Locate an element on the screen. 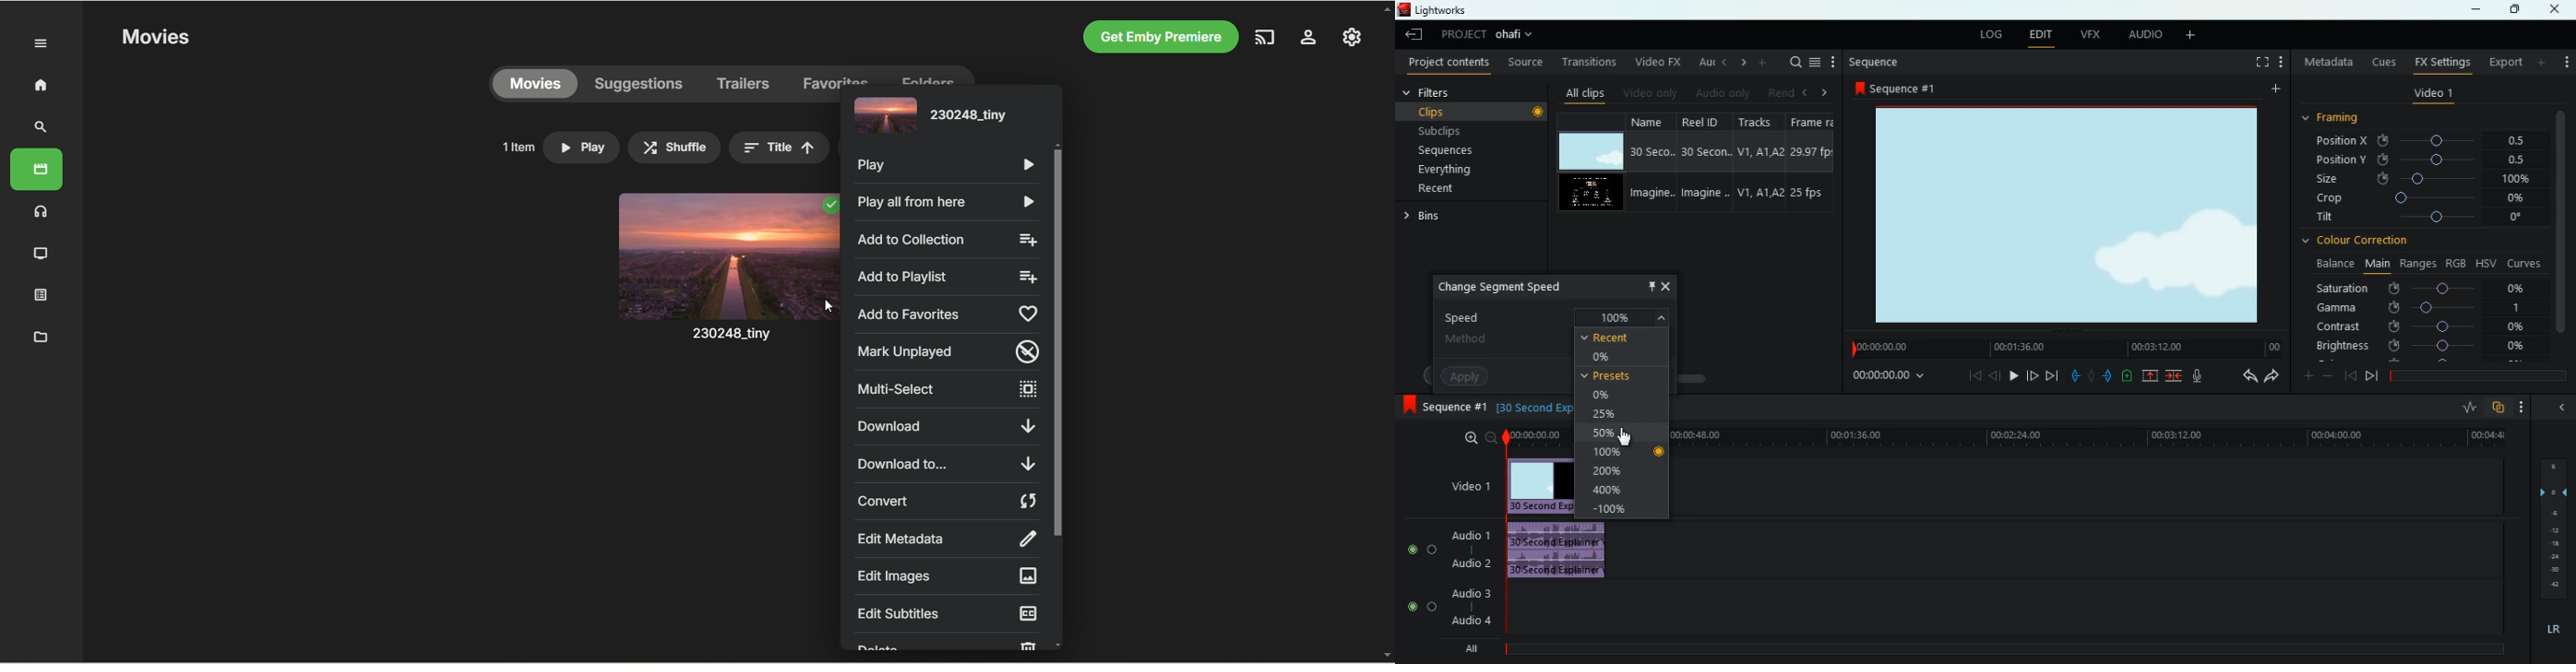  vfx is located at coordinates (2088, 34).